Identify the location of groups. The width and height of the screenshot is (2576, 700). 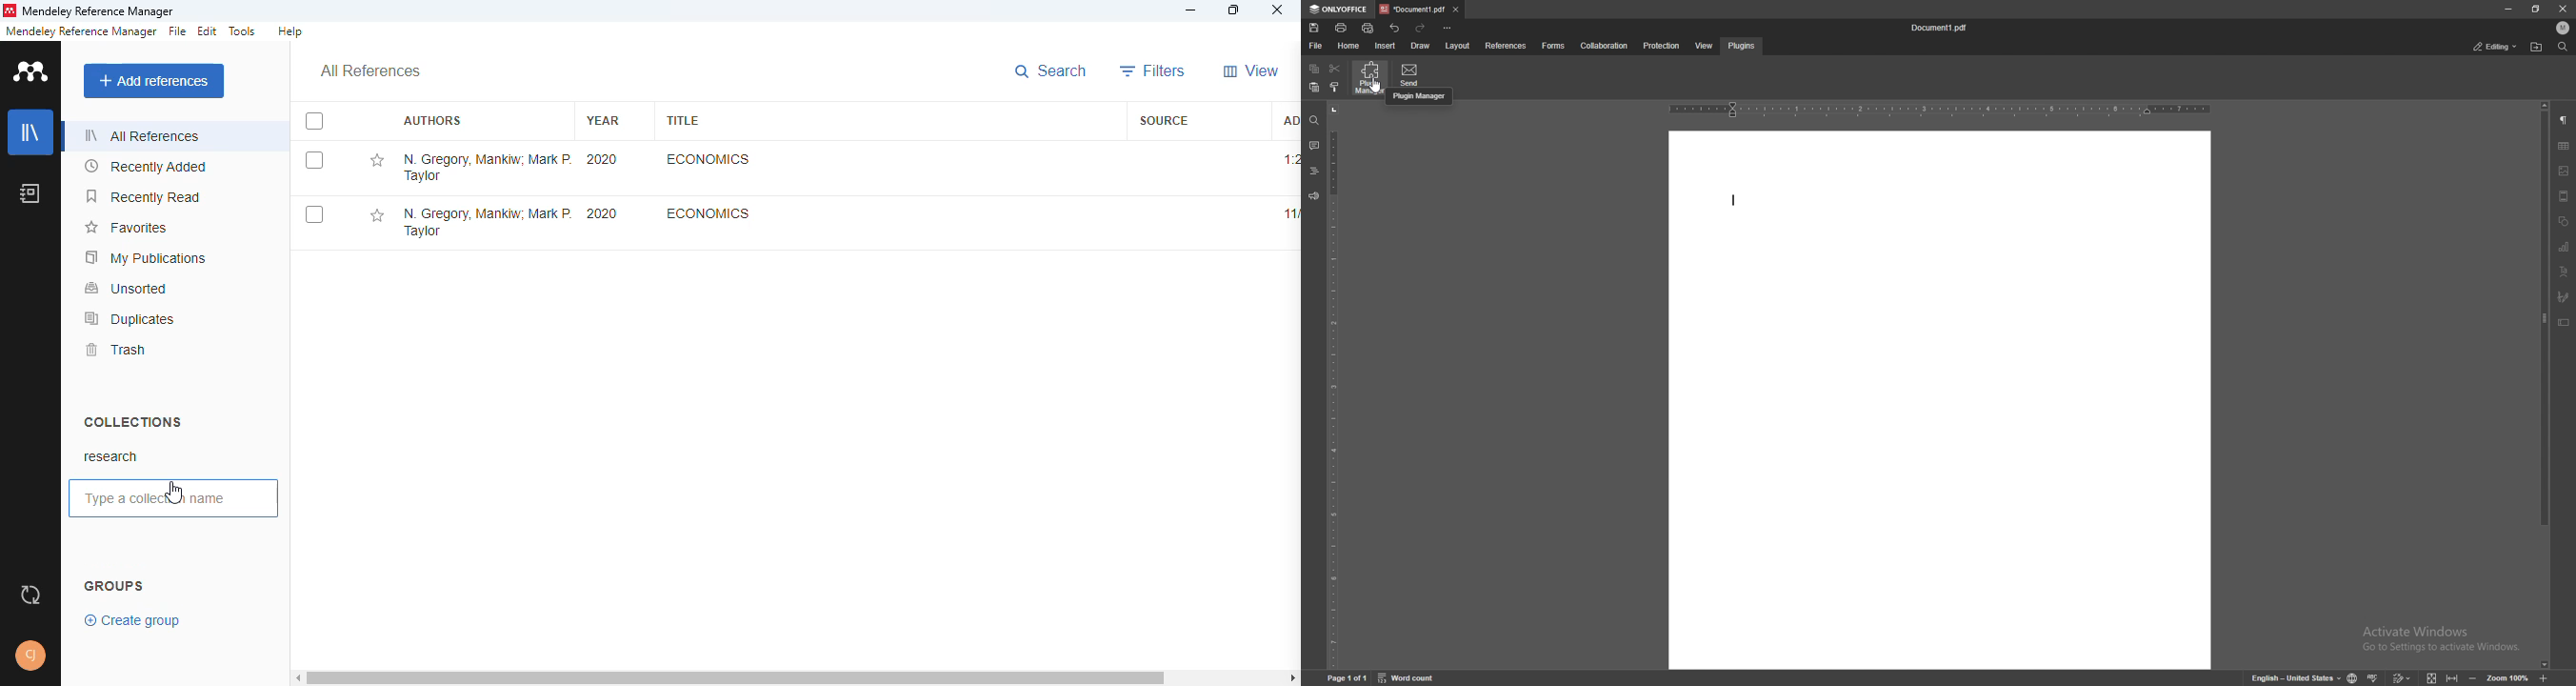
(114, 587).